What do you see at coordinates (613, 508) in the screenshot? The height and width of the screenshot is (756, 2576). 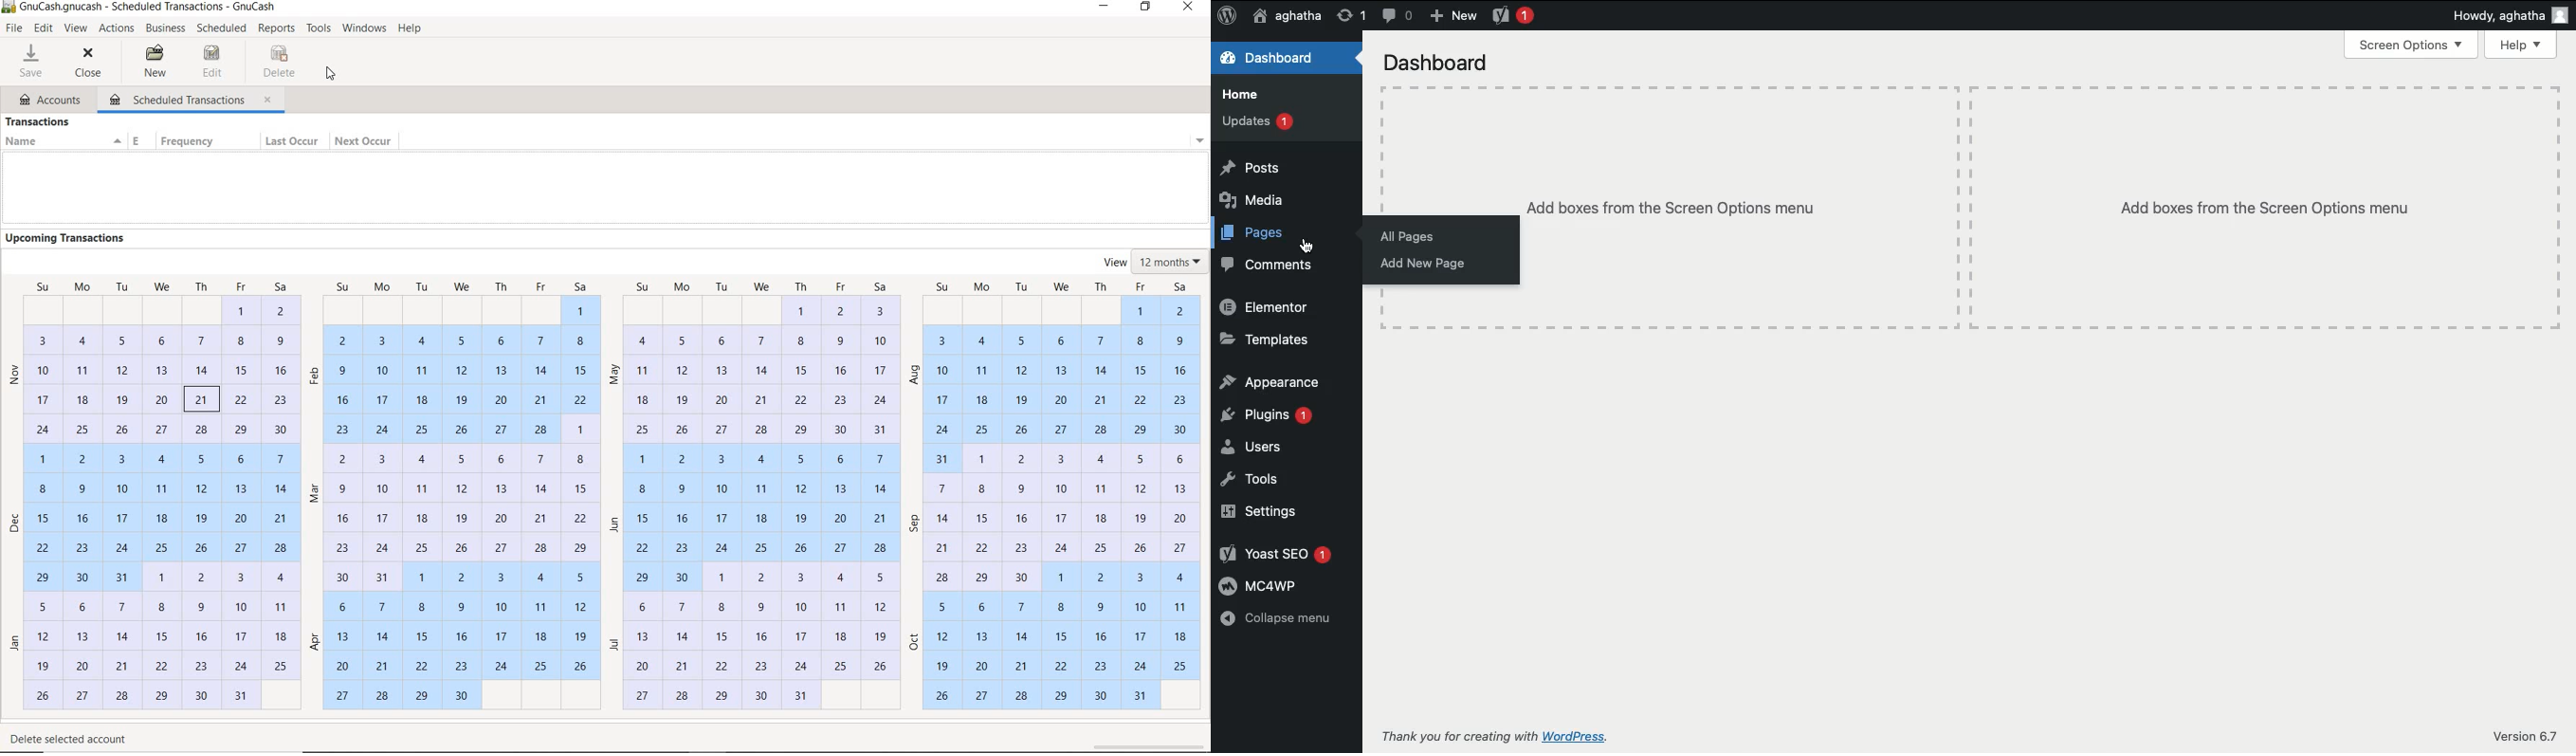 I see `months` at bounding box center [613, 508].